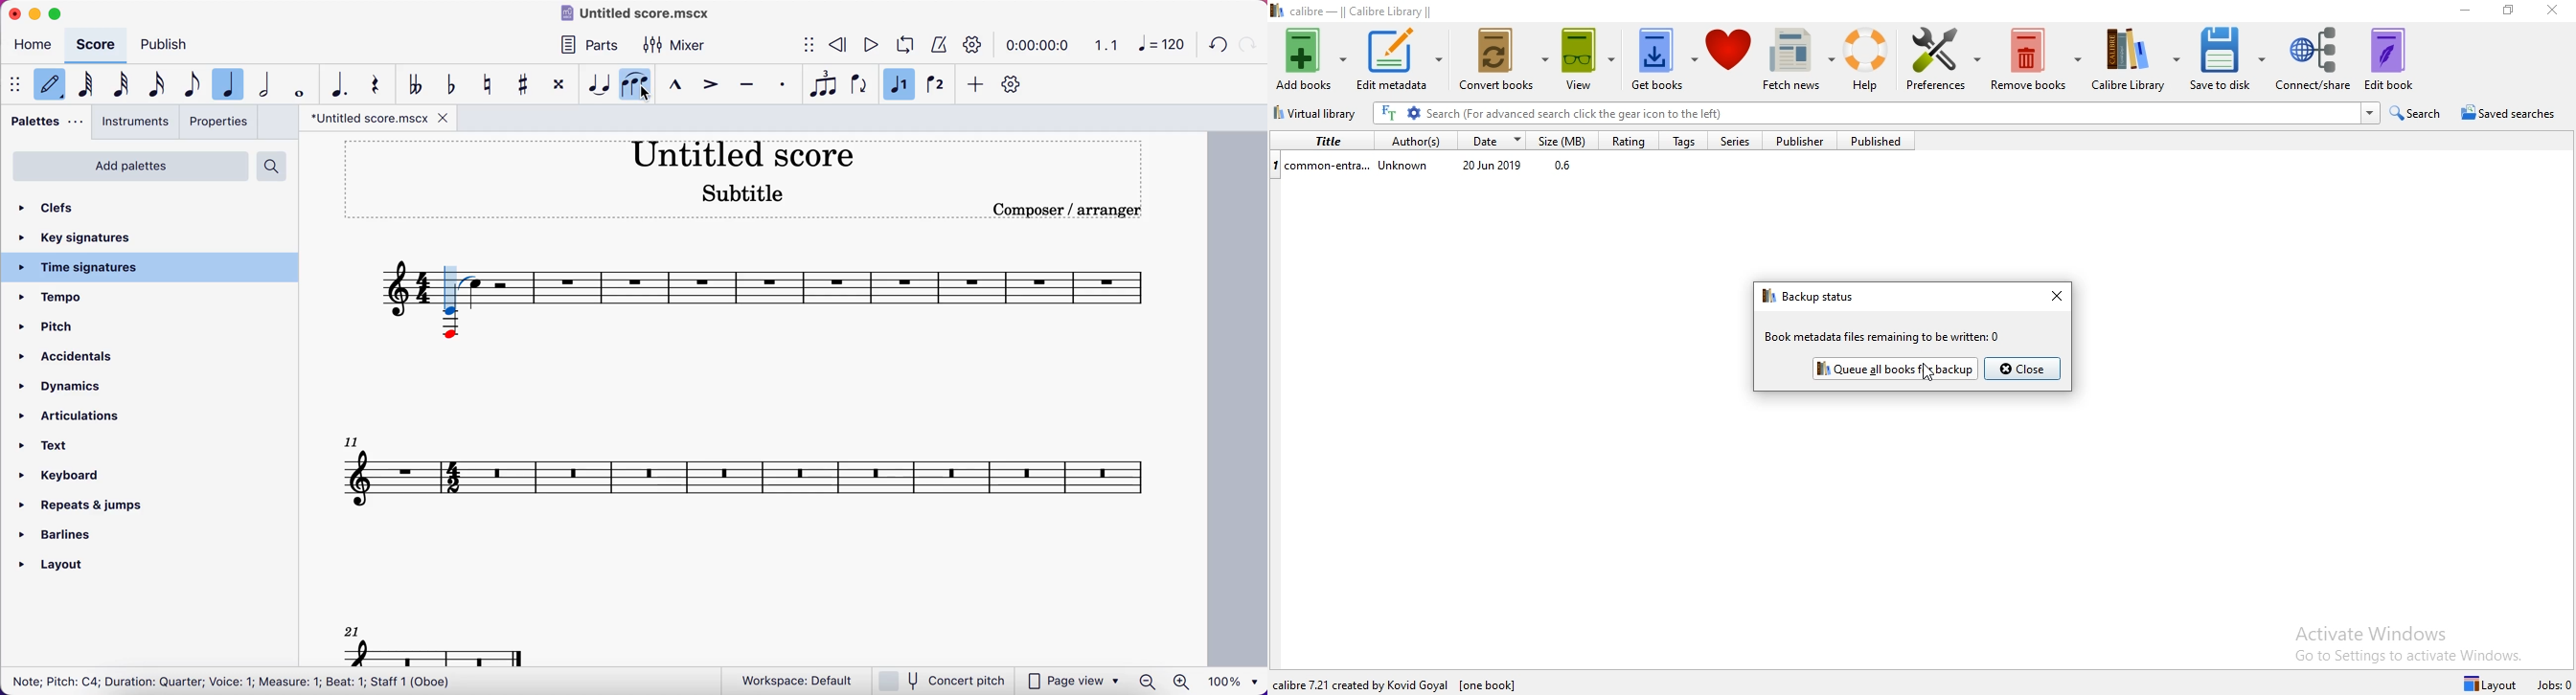 This screenshot has height=700, width=2576. Describe the element at coordinates (2420, 113) in the screenshot. I see `Search` at that location.